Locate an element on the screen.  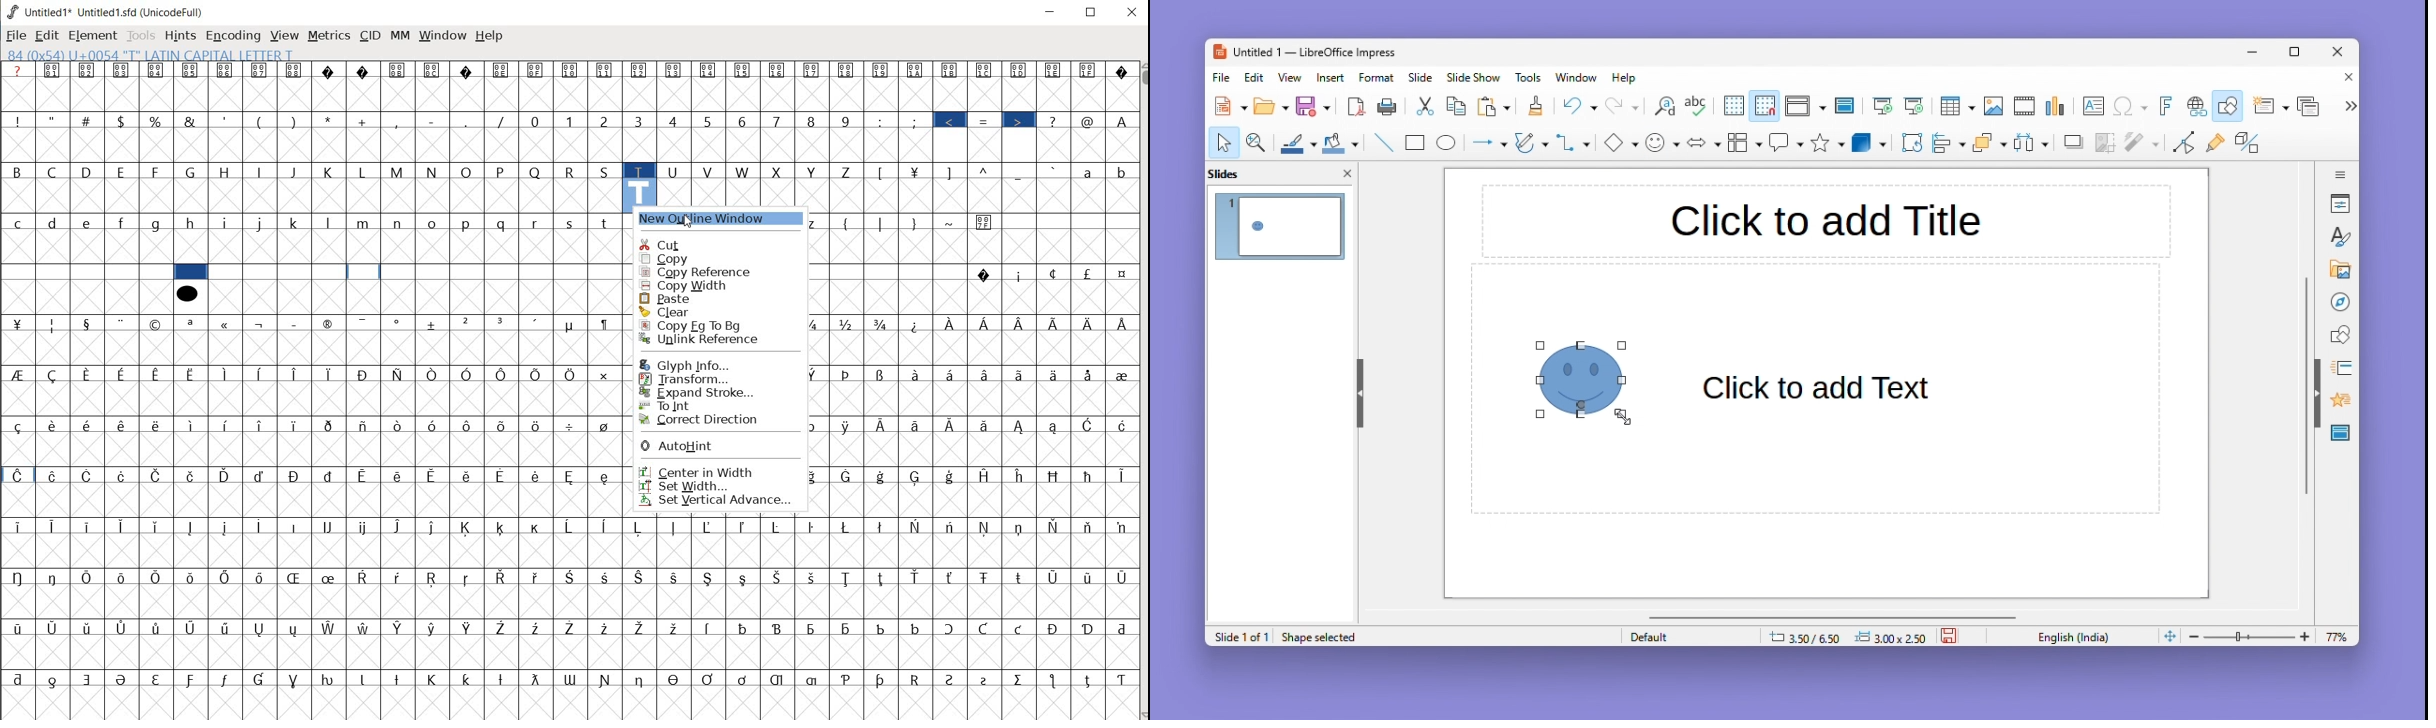
P is located at coordinates (502, 171).